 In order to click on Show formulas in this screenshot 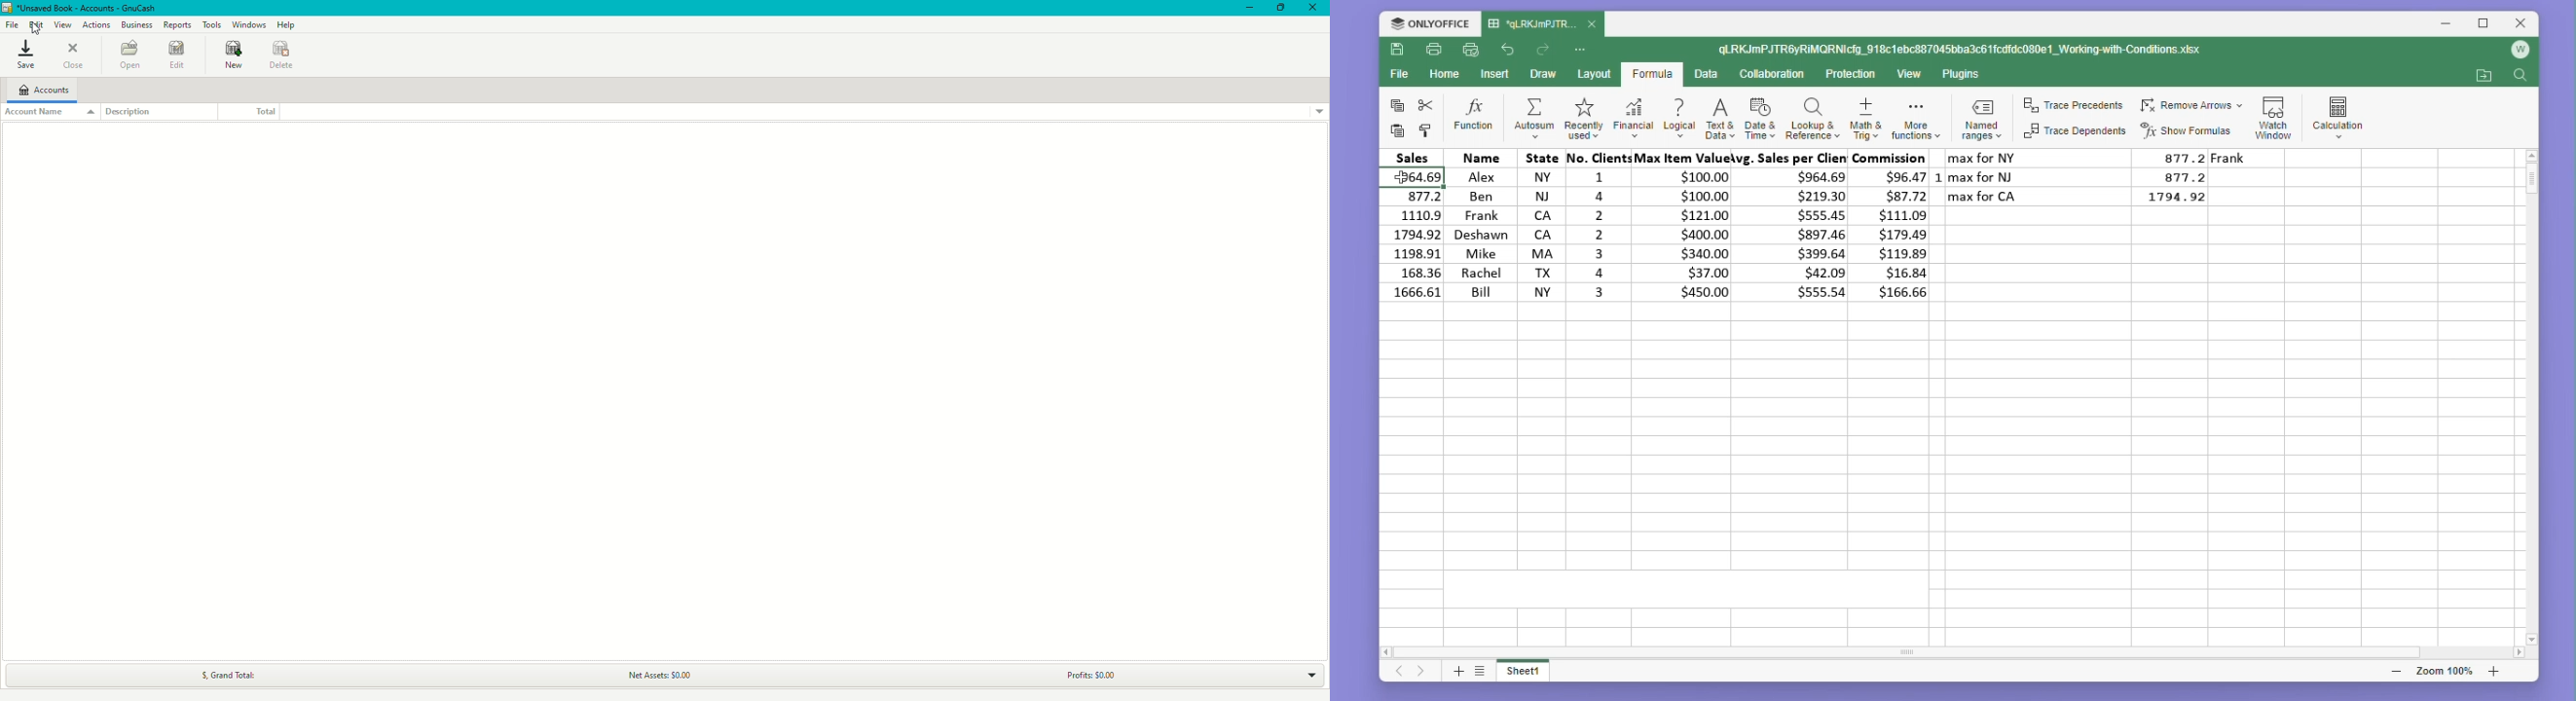, I will do `click(2188, 131)`.